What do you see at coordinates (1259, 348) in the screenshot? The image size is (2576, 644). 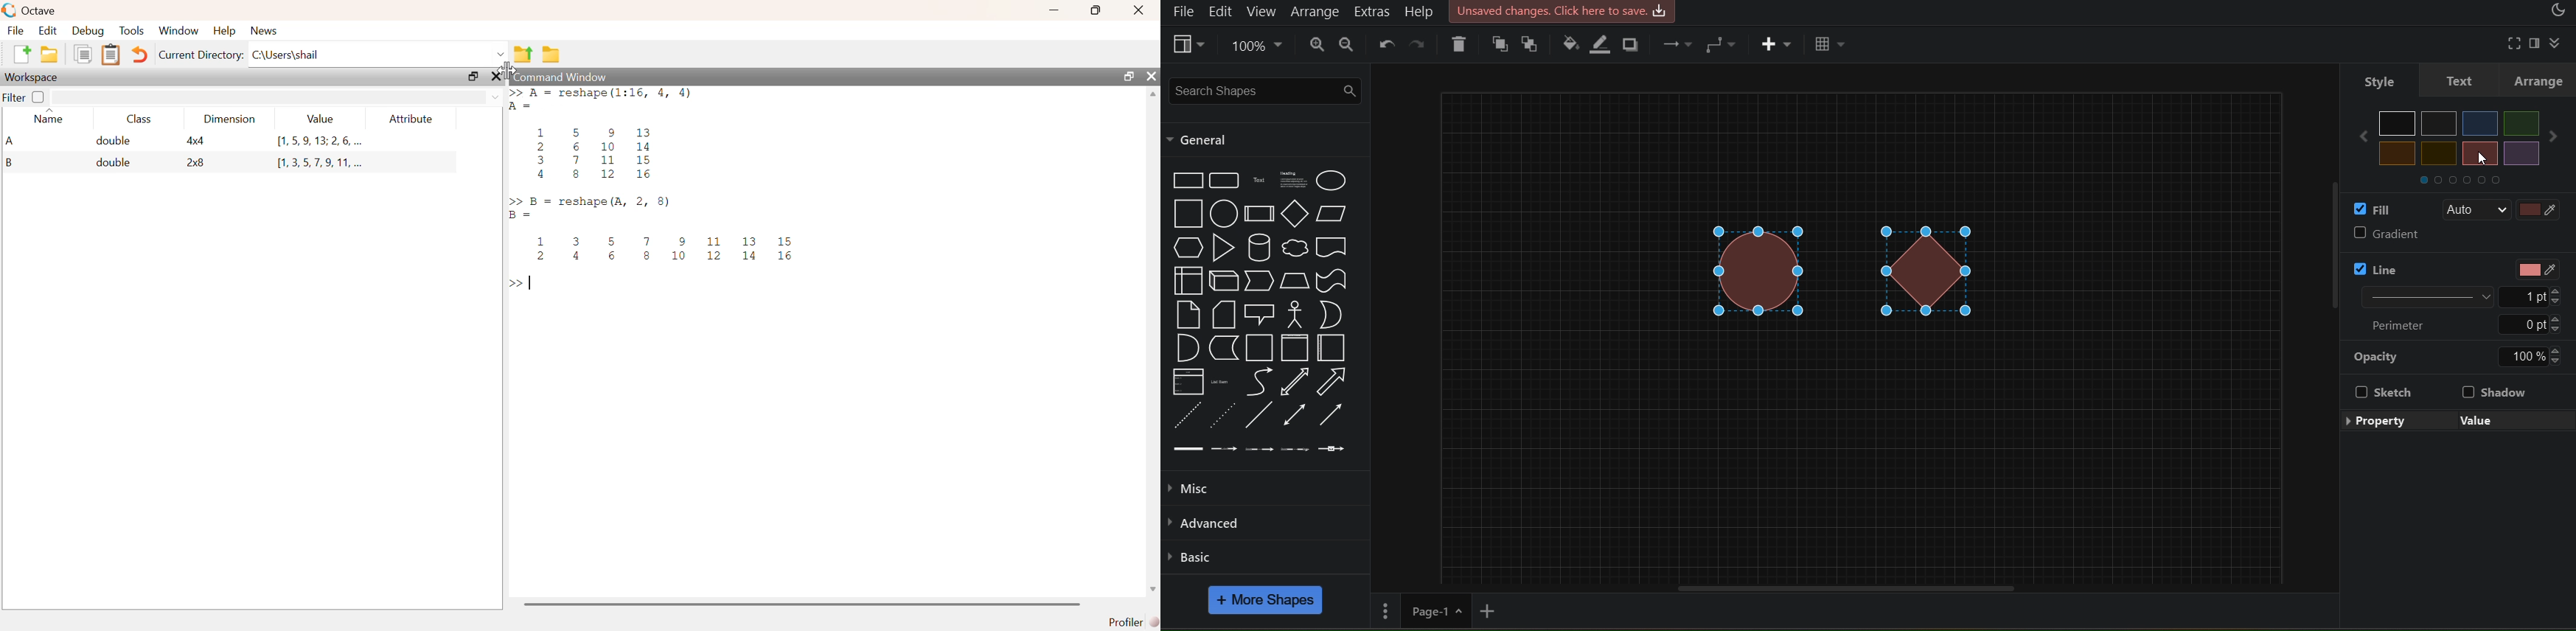 I see `Container` at bounding box center [1259, 348].